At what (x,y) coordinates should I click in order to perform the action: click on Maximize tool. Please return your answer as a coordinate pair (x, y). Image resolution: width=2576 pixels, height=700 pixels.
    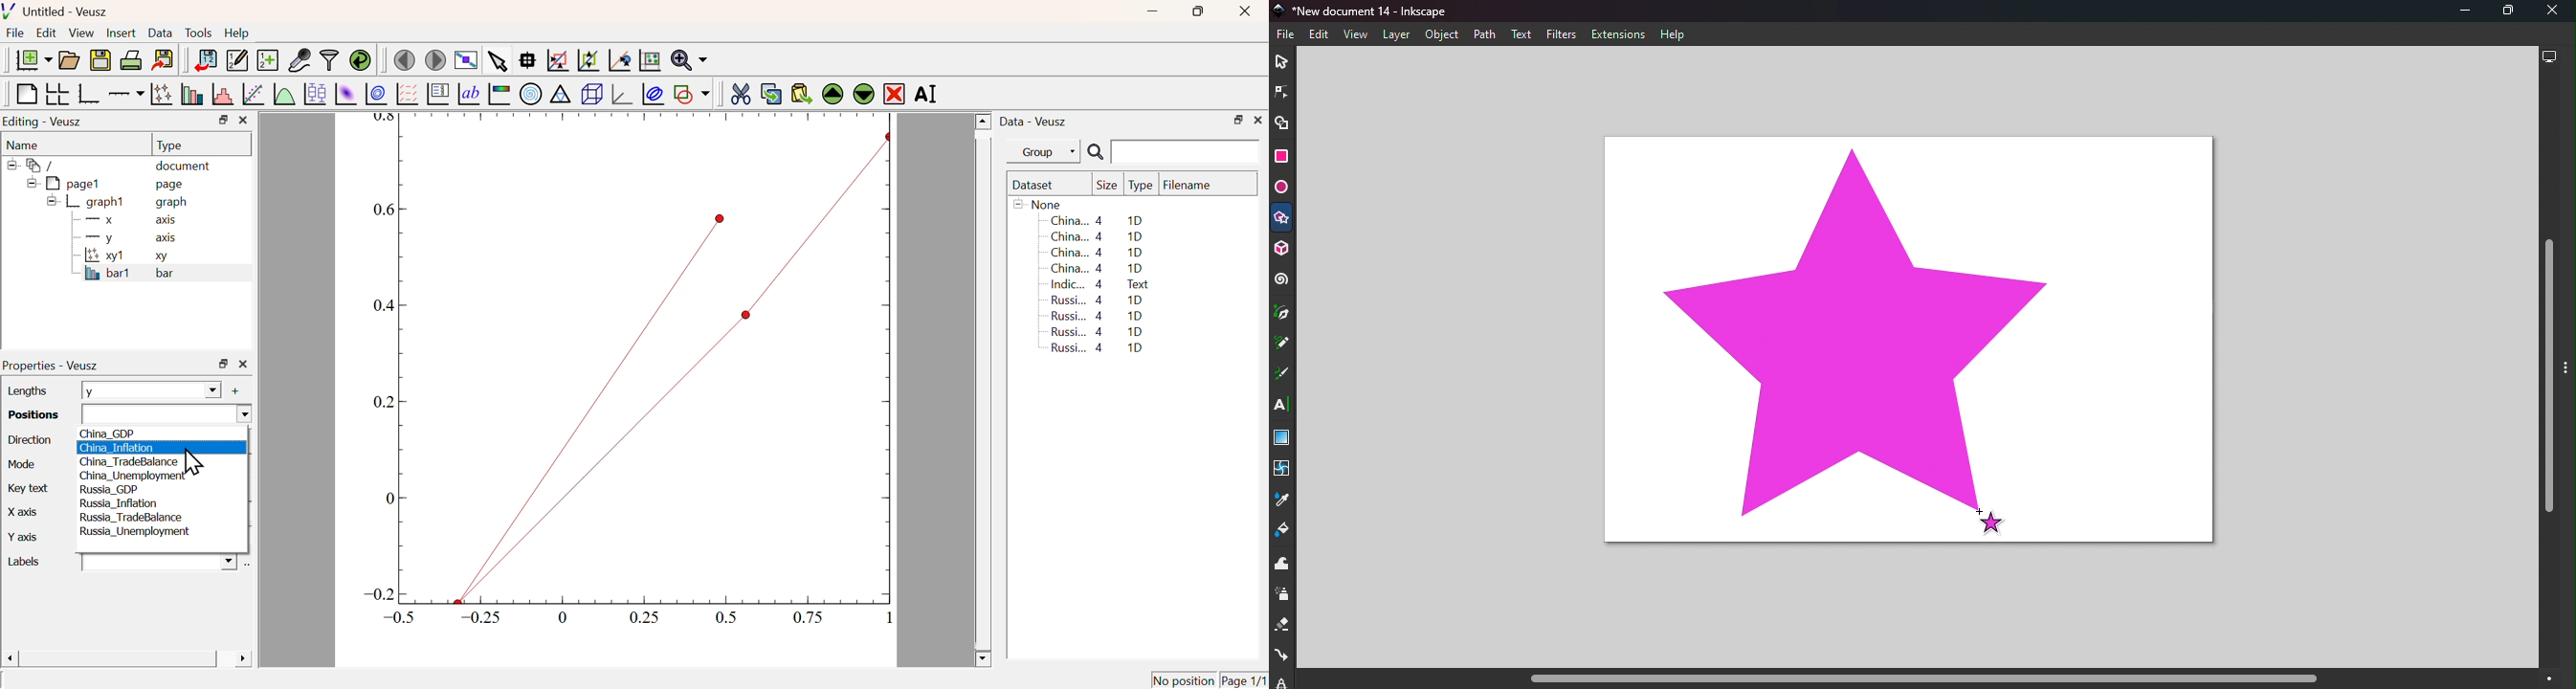
    Looking at the image, I should click on (2503, 11).